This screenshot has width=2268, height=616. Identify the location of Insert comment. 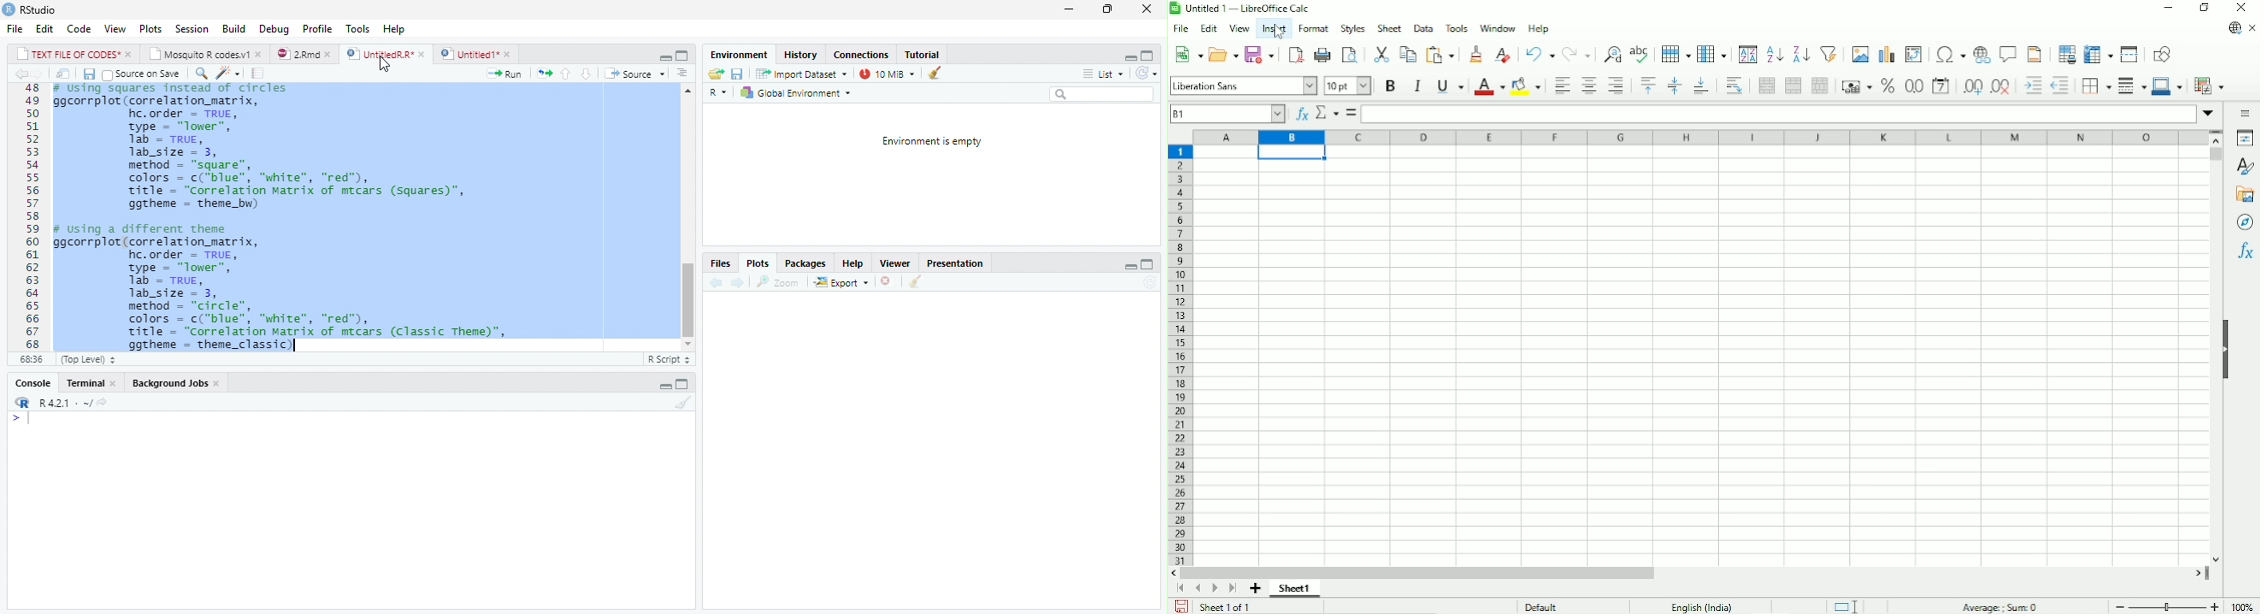
(2007, 53).